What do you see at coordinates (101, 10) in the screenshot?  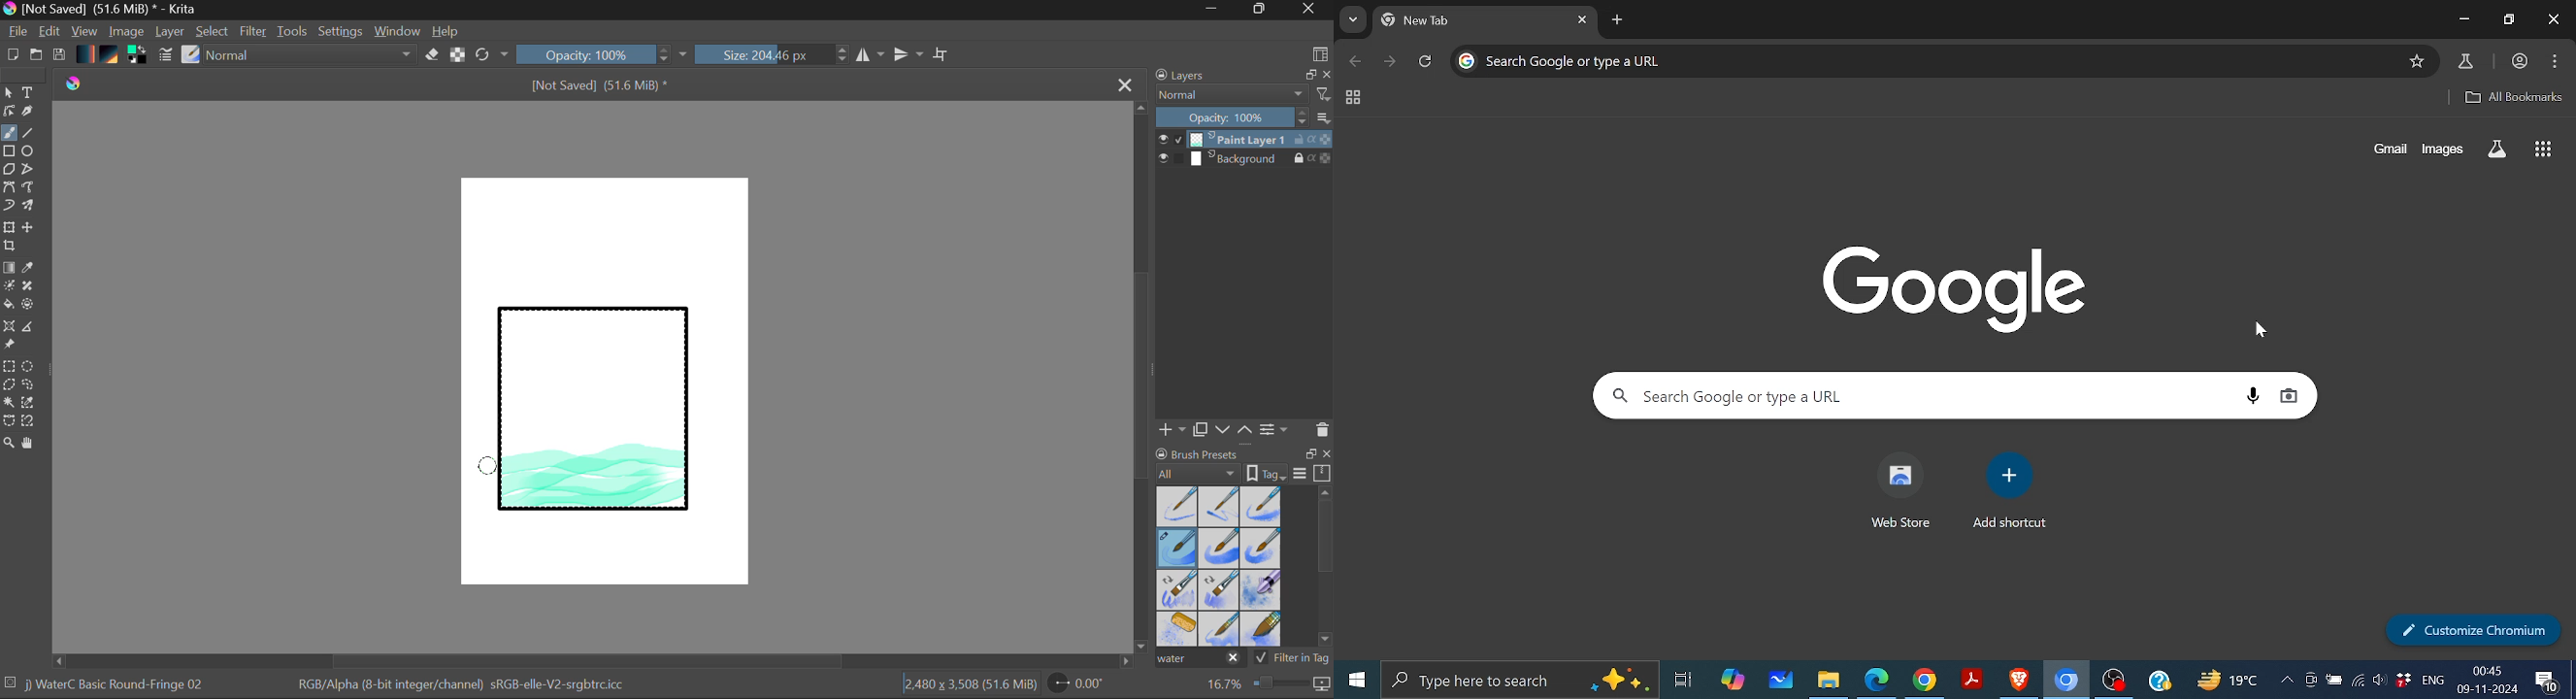 I see `Window Title` at bounding box center [101, 10].